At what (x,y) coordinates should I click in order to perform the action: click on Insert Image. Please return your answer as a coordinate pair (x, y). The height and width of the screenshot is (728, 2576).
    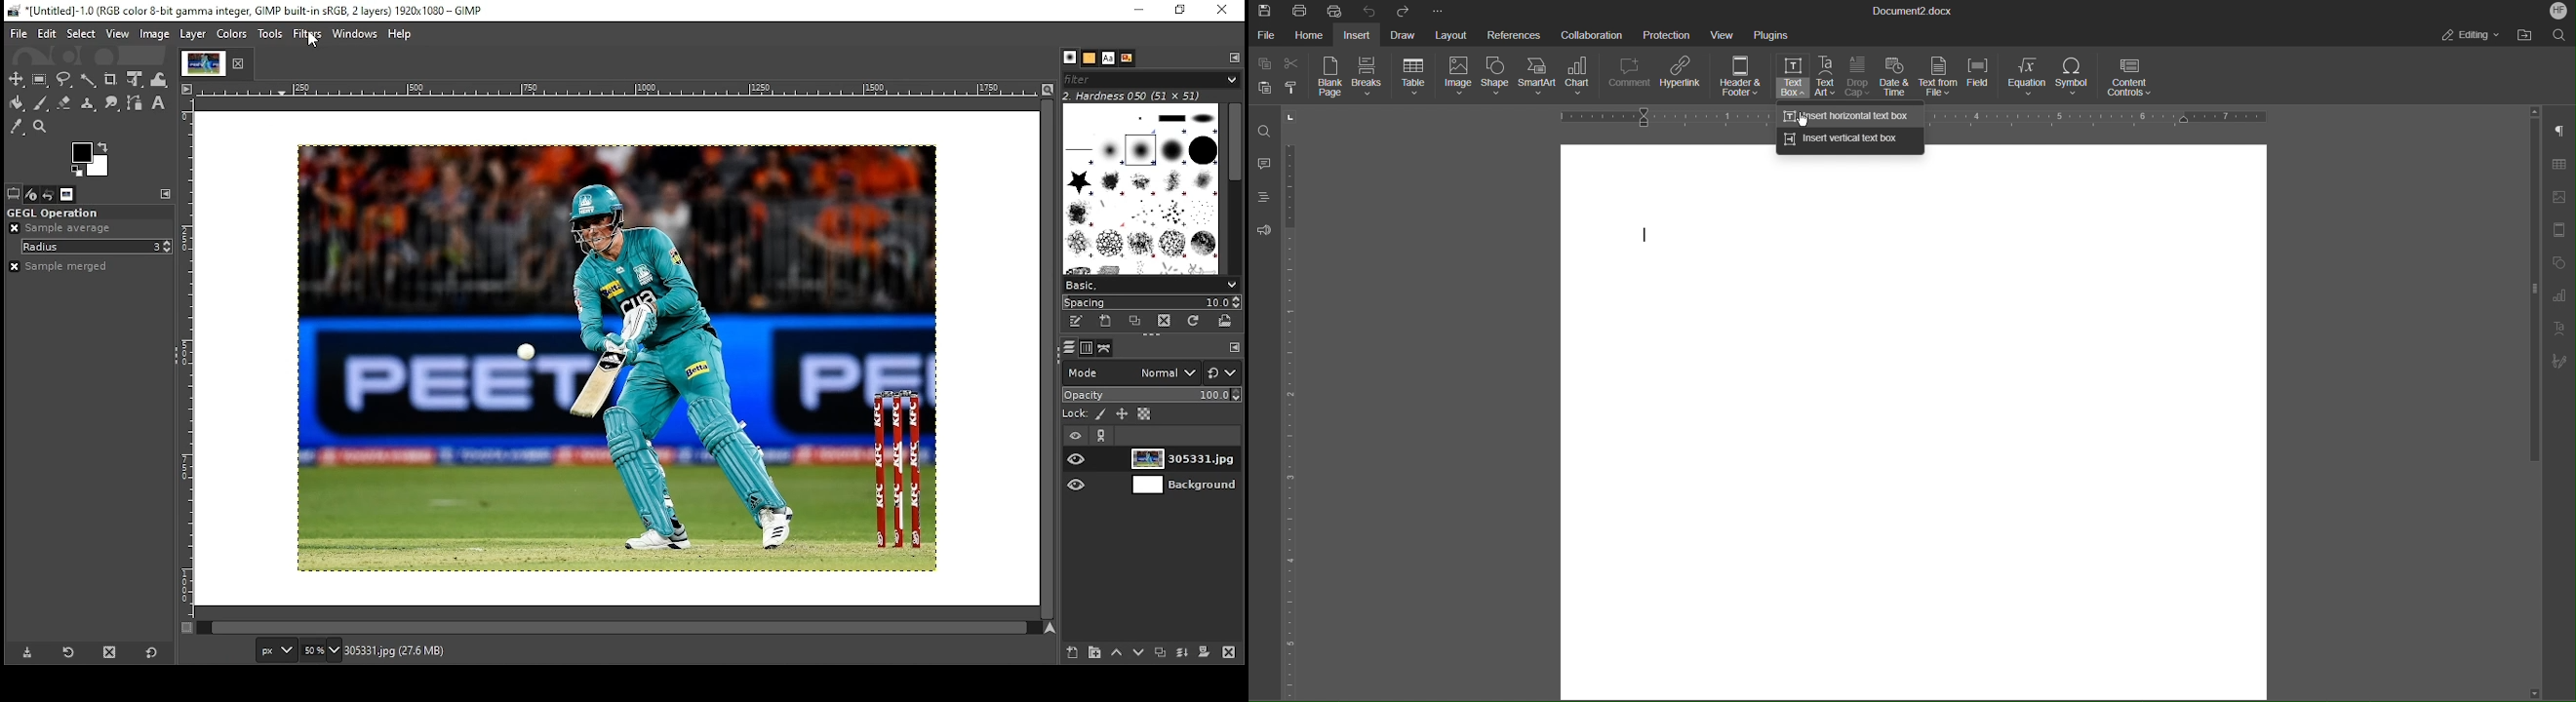
    Looking at the image, I should click on (2557, 197).